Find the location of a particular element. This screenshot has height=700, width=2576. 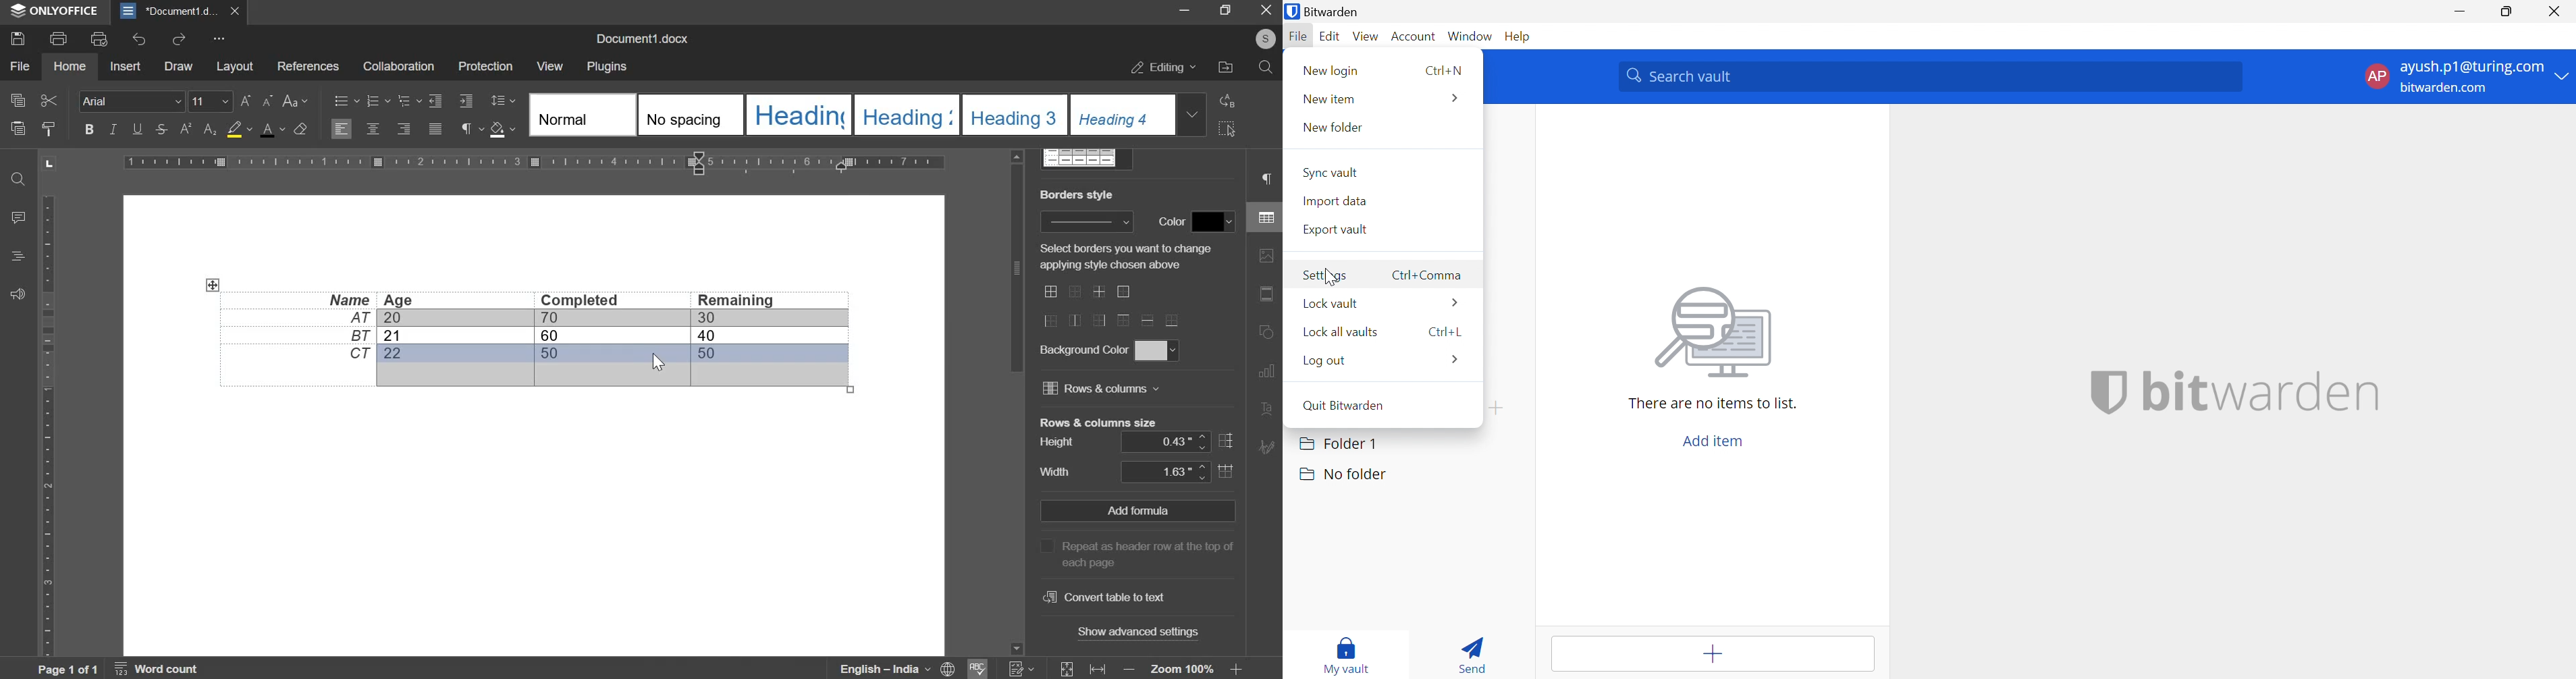

data is located at coordinates (529, 334).